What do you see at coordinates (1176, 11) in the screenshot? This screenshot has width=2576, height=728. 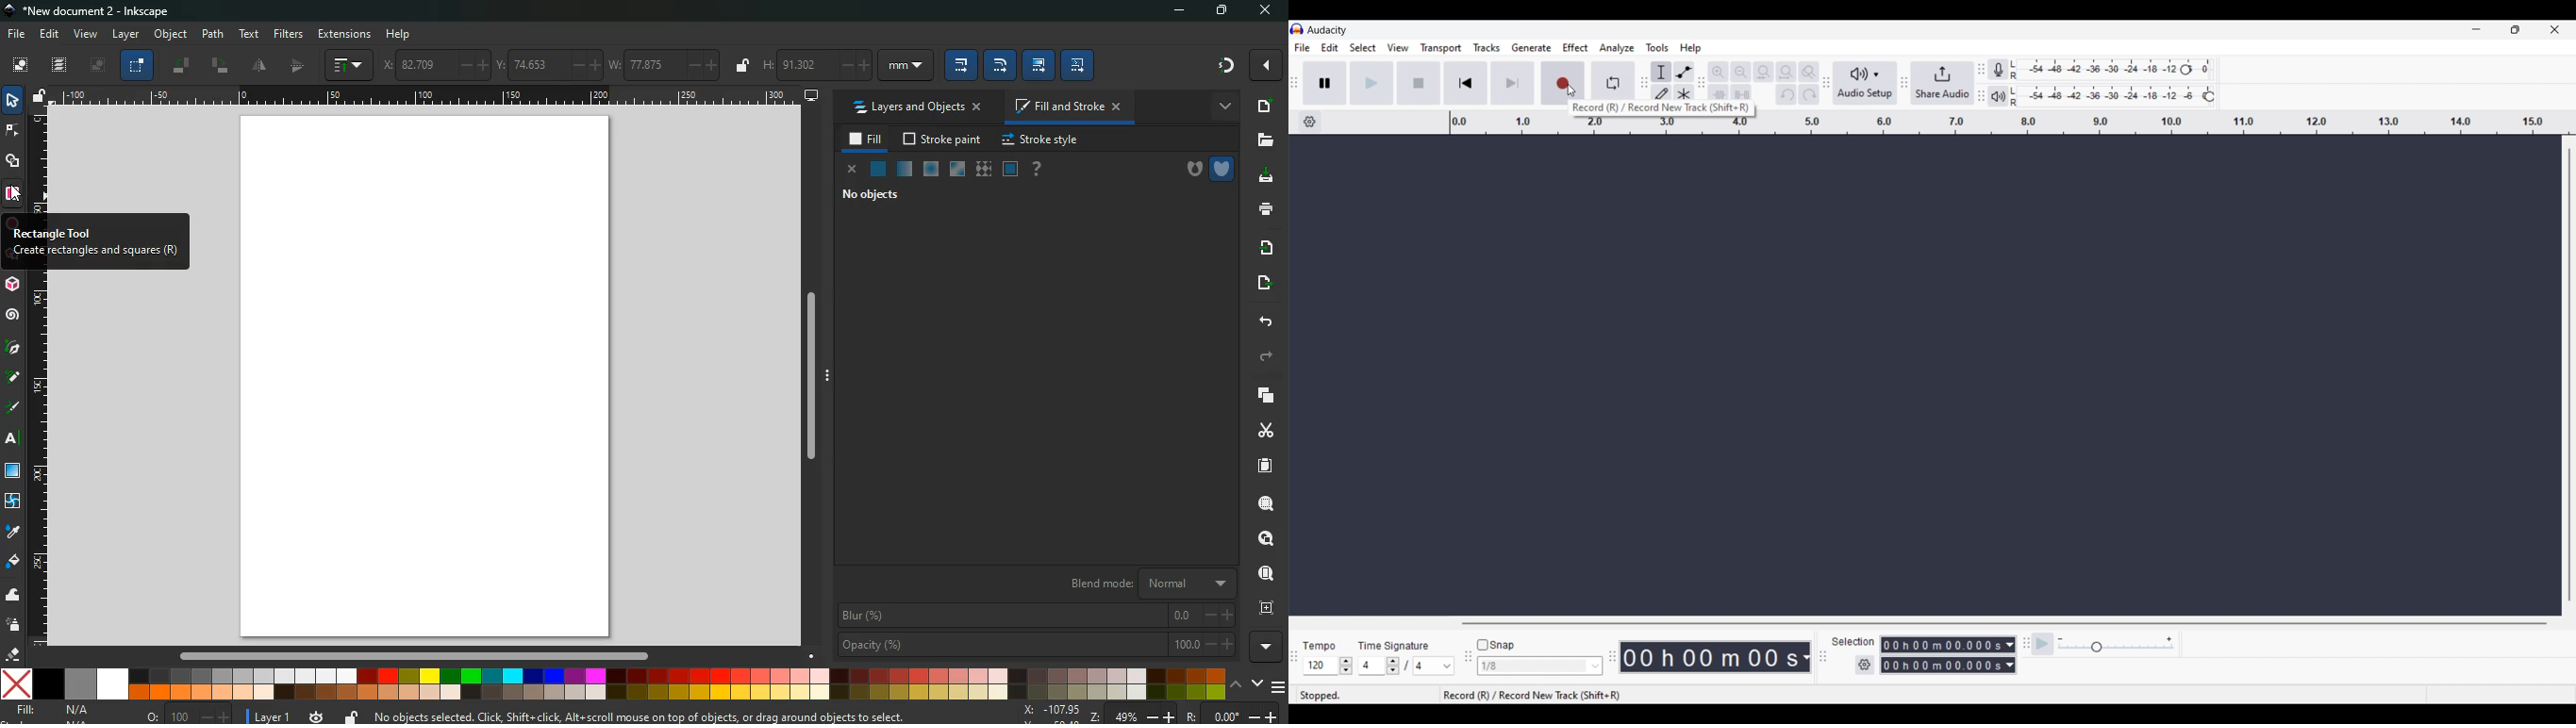 I see `minimize` at bounding box center [1176, 11].